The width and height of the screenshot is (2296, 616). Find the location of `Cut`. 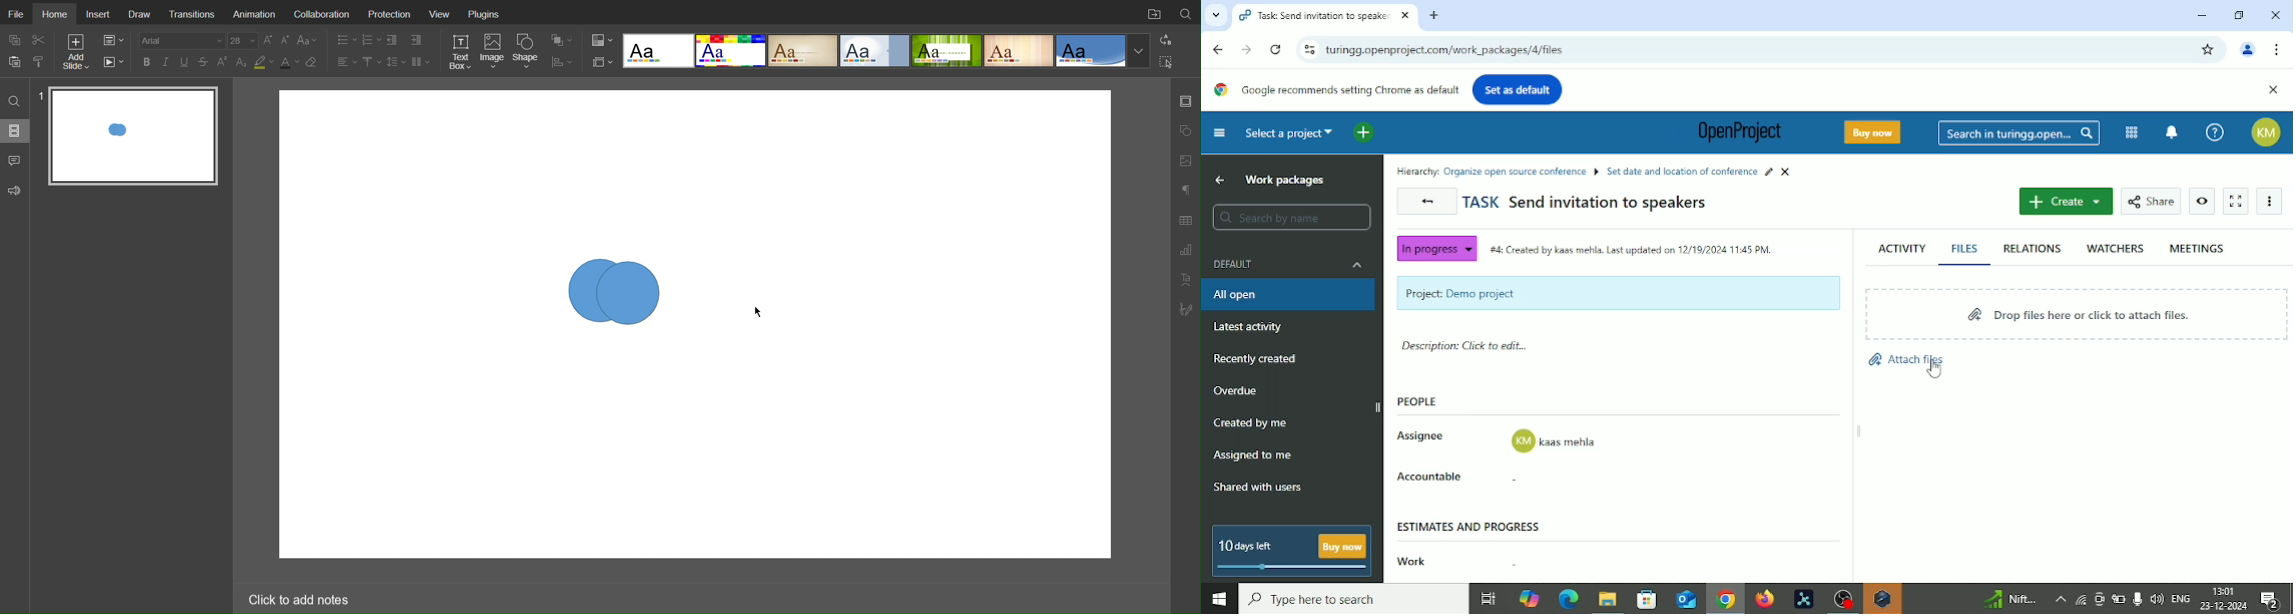

Cut is located at coordinates (40, 39).